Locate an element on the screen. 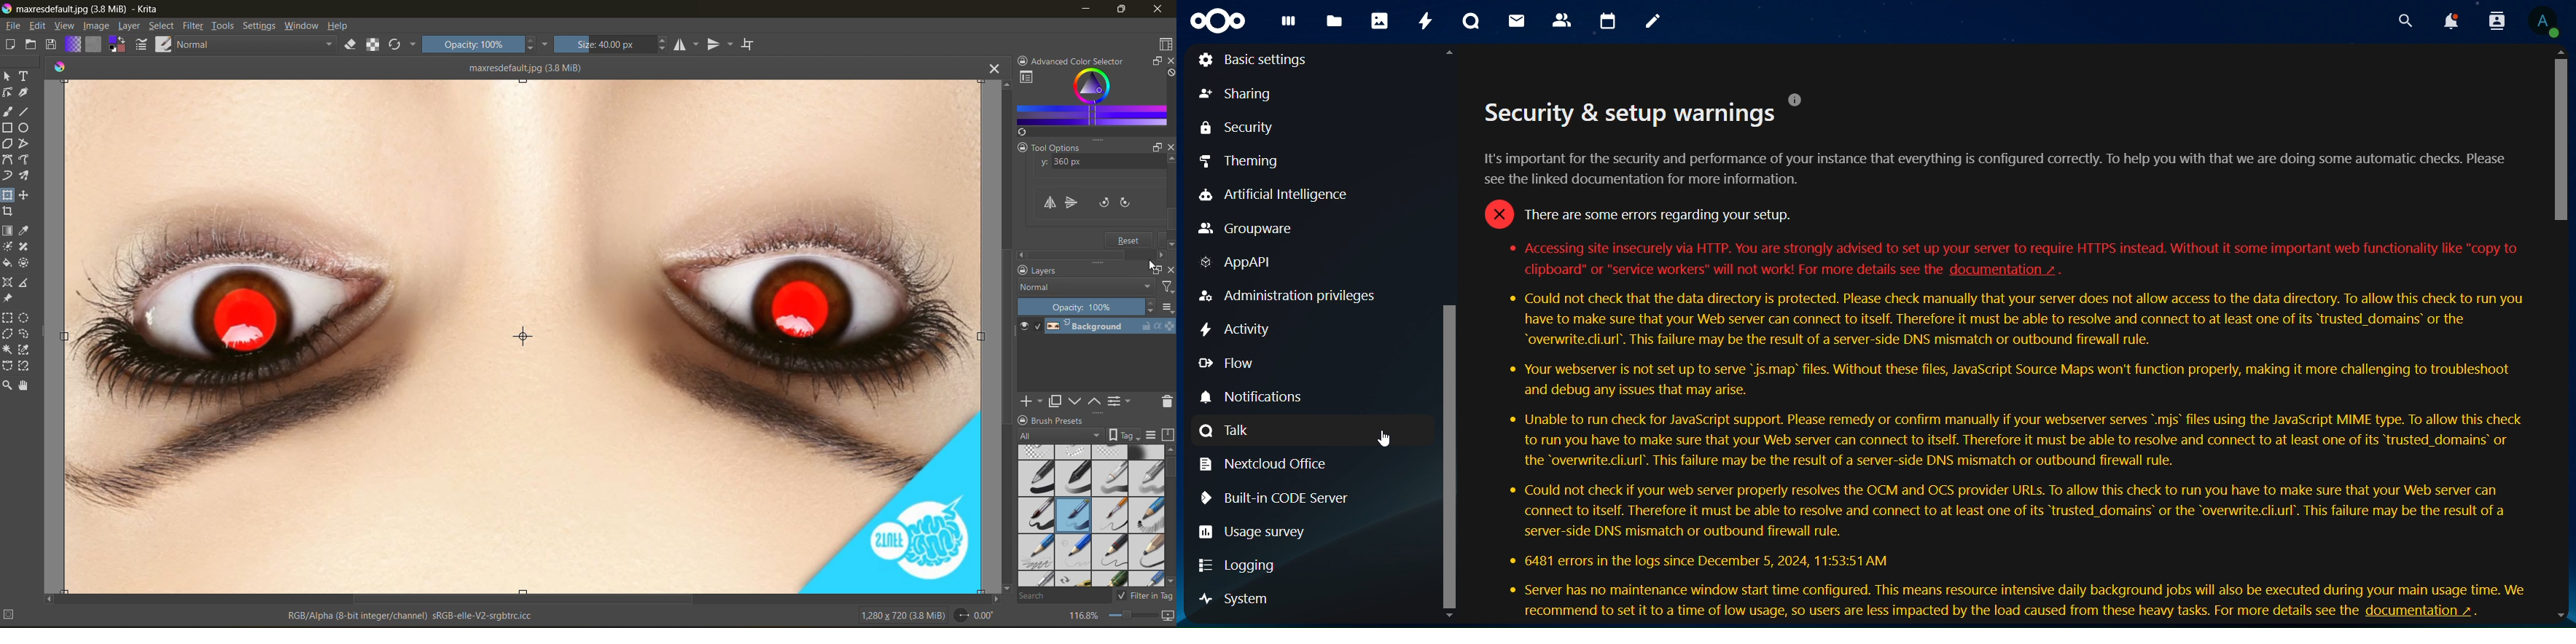 The height and width of the screenshot is (644, 2576). tool is located at coordinates (28, 229).